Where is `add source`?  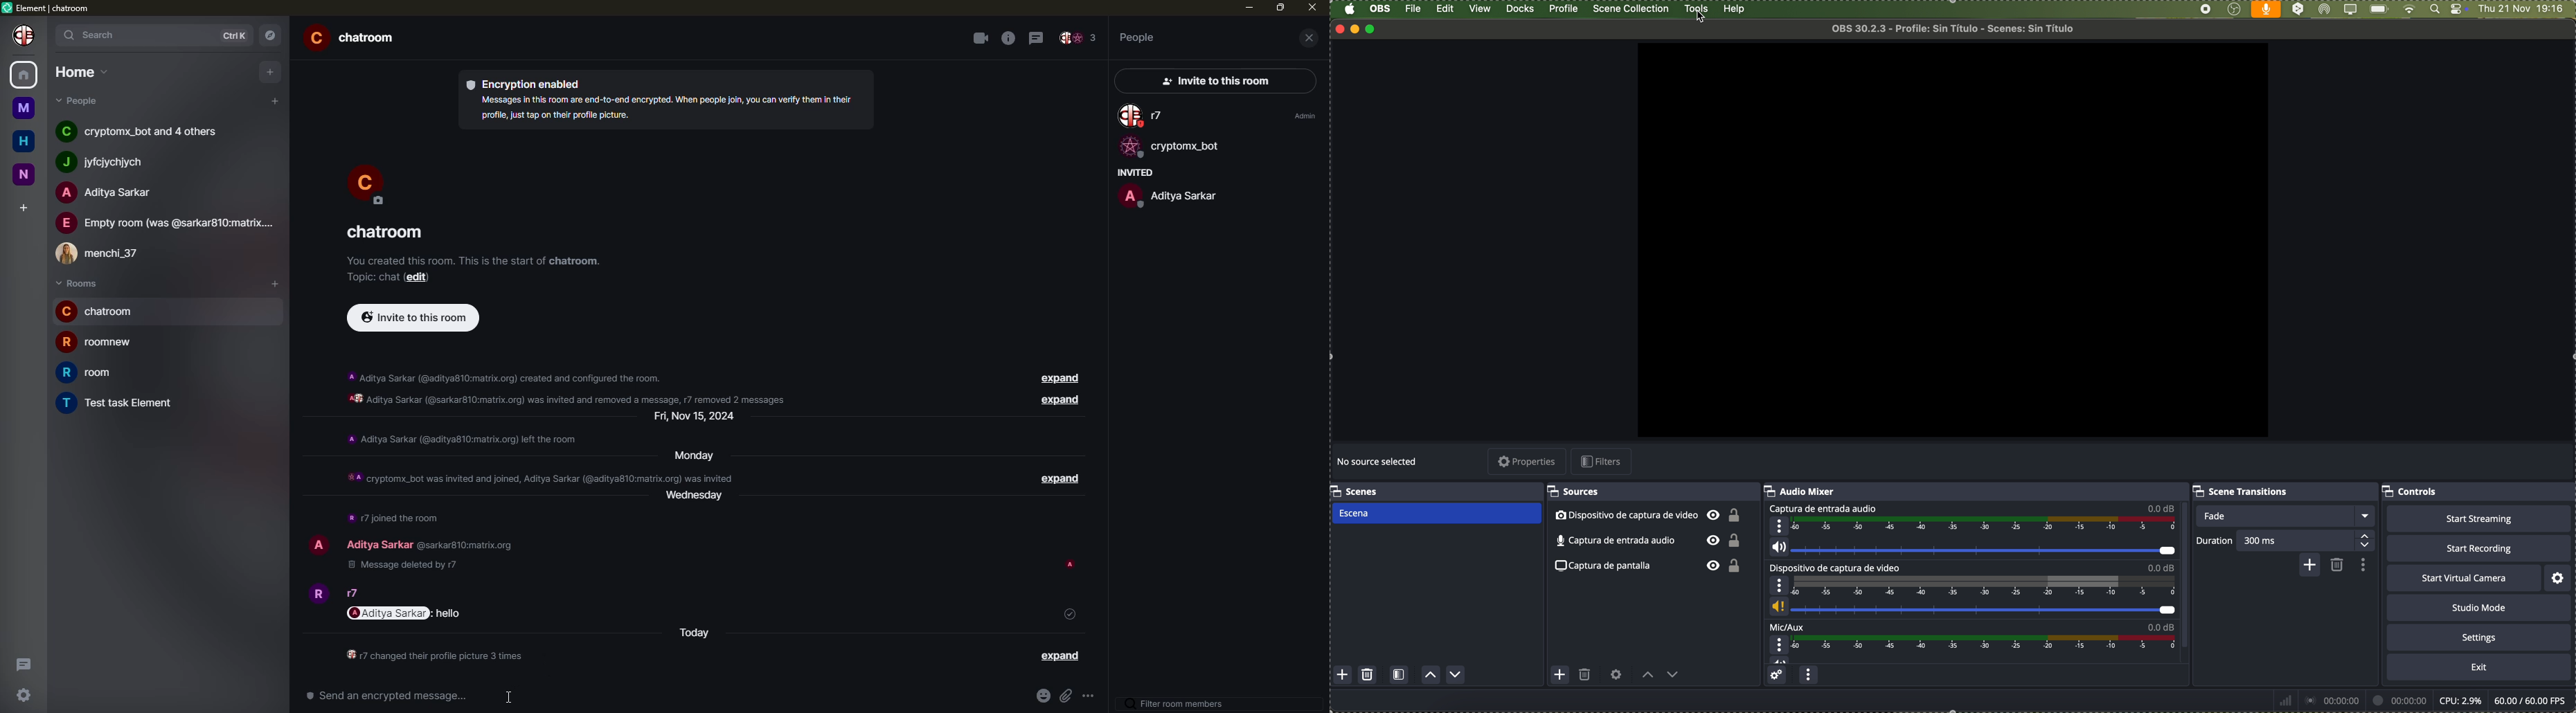
add source is located at coordinates (1560, 674).